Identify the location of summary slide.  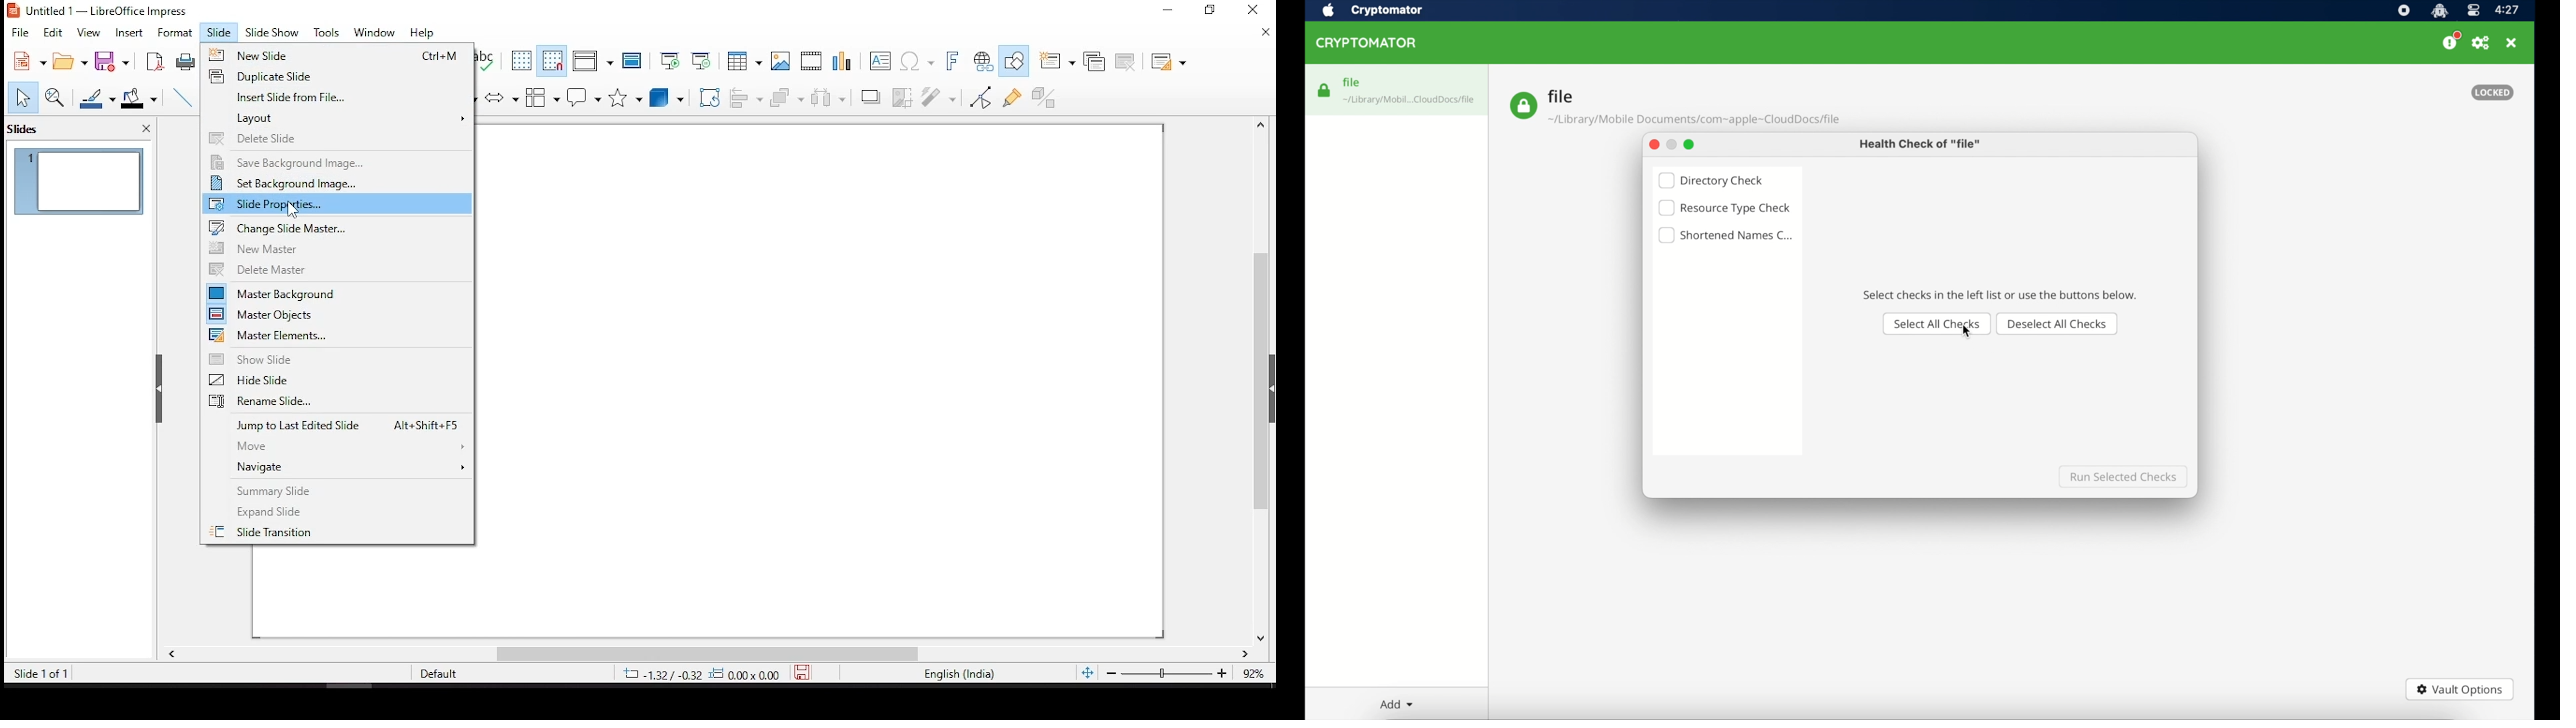
(339, 490).